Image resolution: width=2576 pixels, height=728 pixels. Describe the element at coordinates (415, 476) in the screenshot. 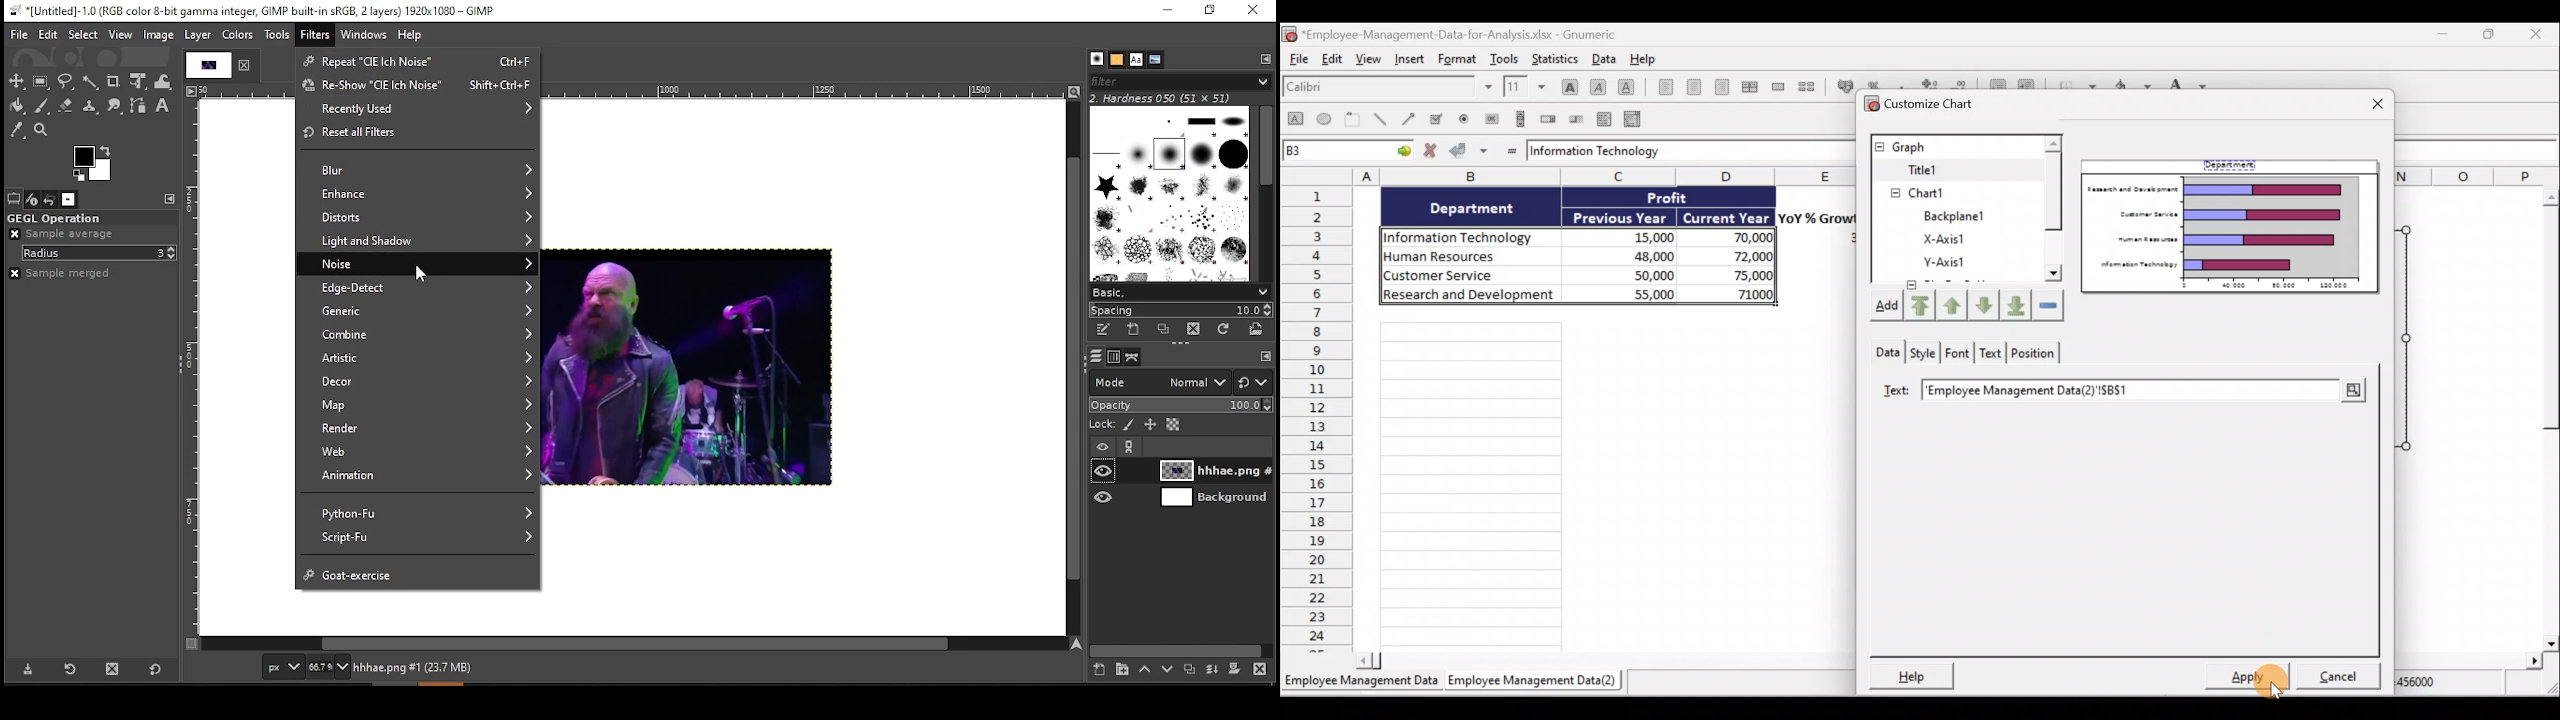

I see `animation` at that location.